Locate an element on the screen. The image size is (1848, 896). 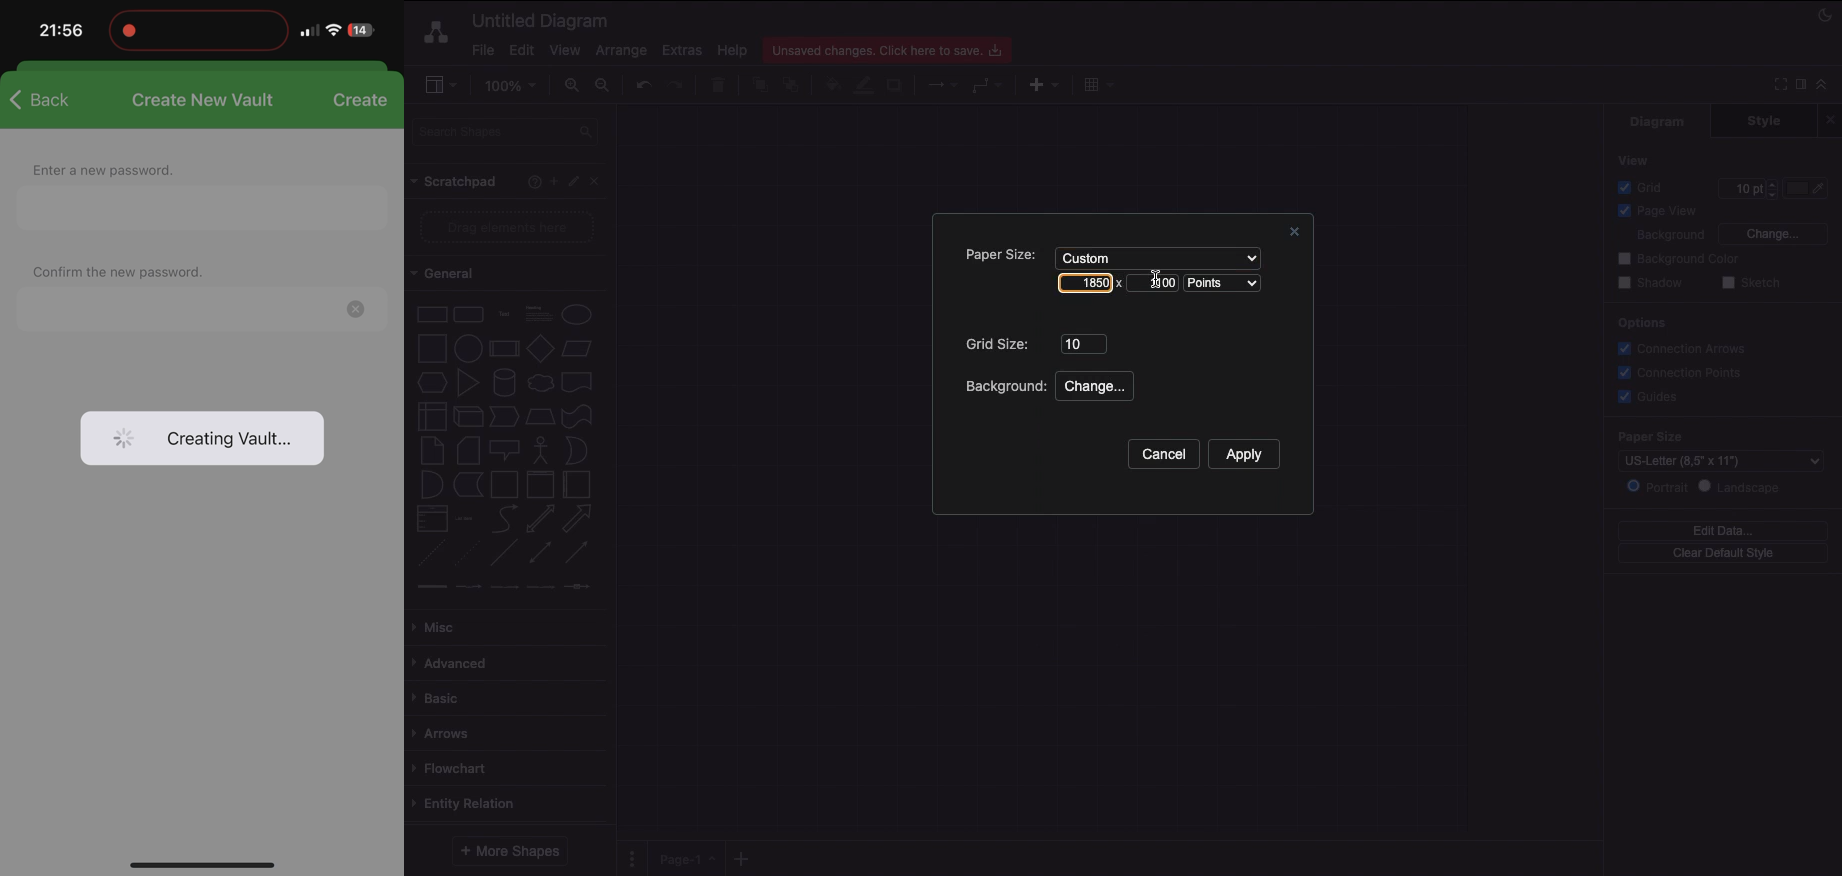
Dotted line is located at coordinates (467, 555).